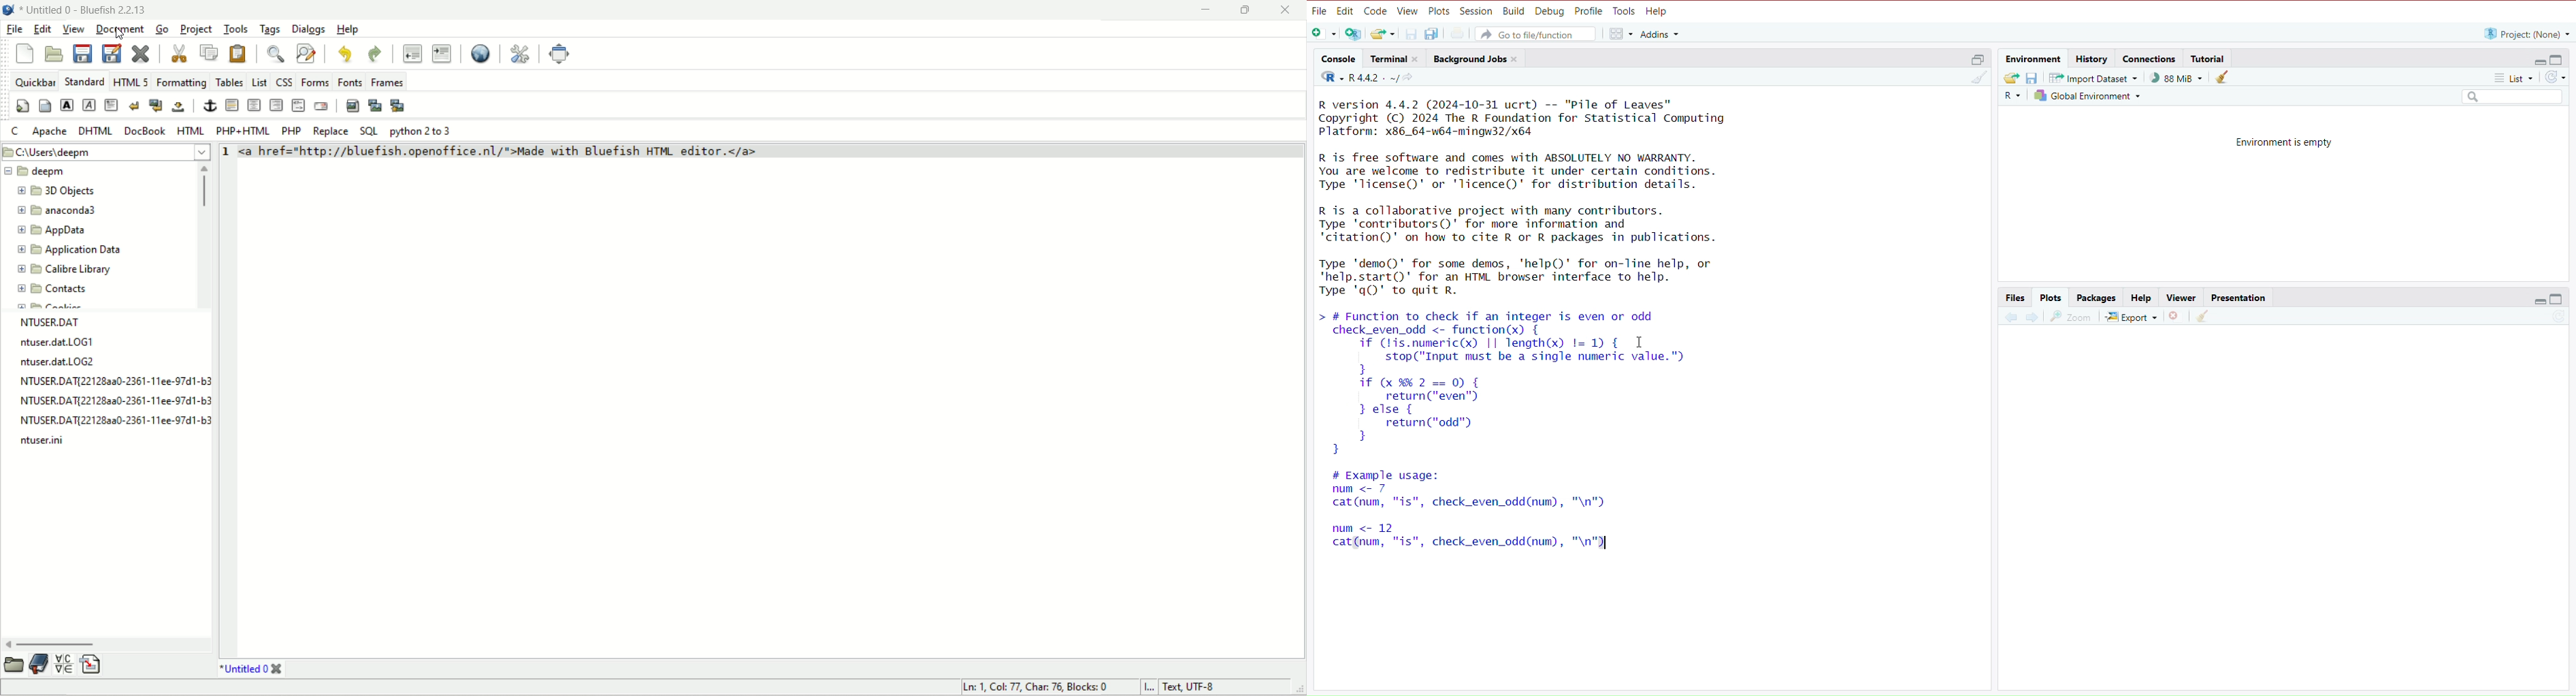 This screenshot has width=2576, height=700. What do you see at coordinates (1354, 35) in the screenshot?
I see `create a project` at bounding box center [1354, 35].